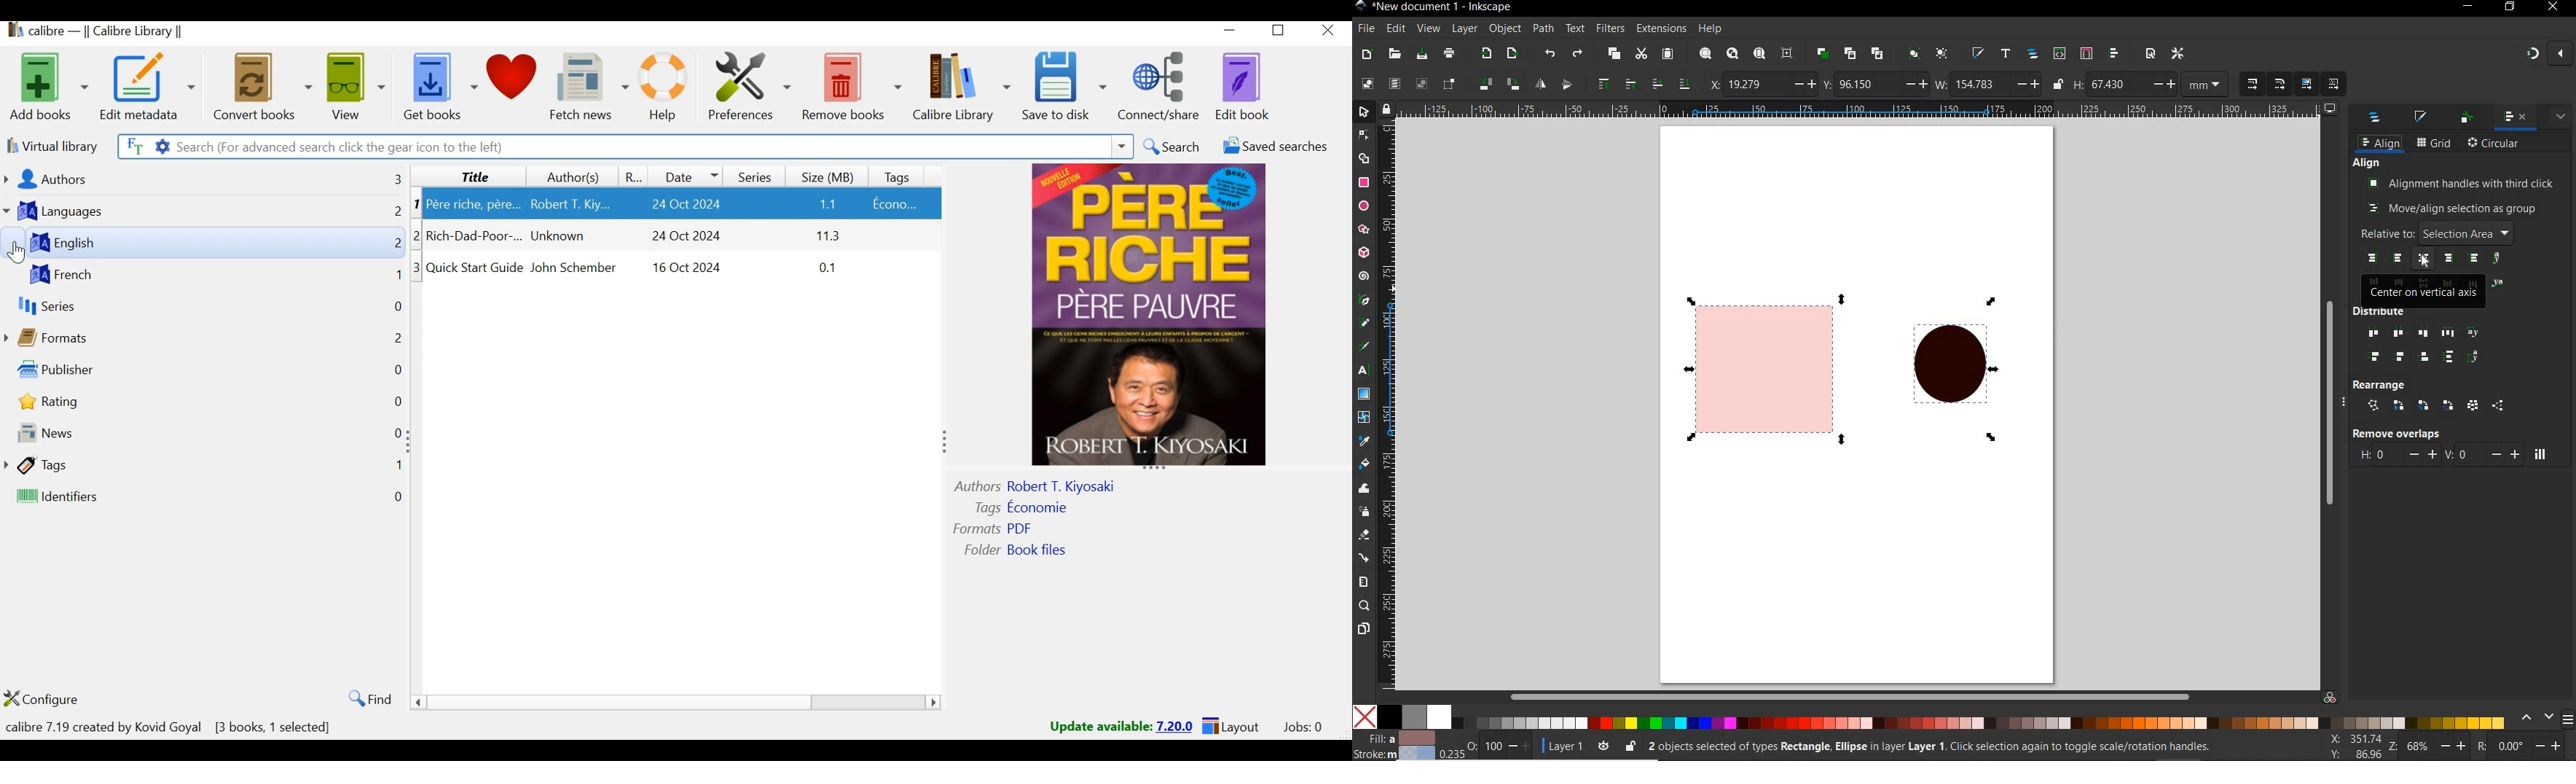 This screenshot has height=784, width=2576. Describe the element at coordinates (2435, 233) in the screenshot. I see `relative to selection area` at that location.